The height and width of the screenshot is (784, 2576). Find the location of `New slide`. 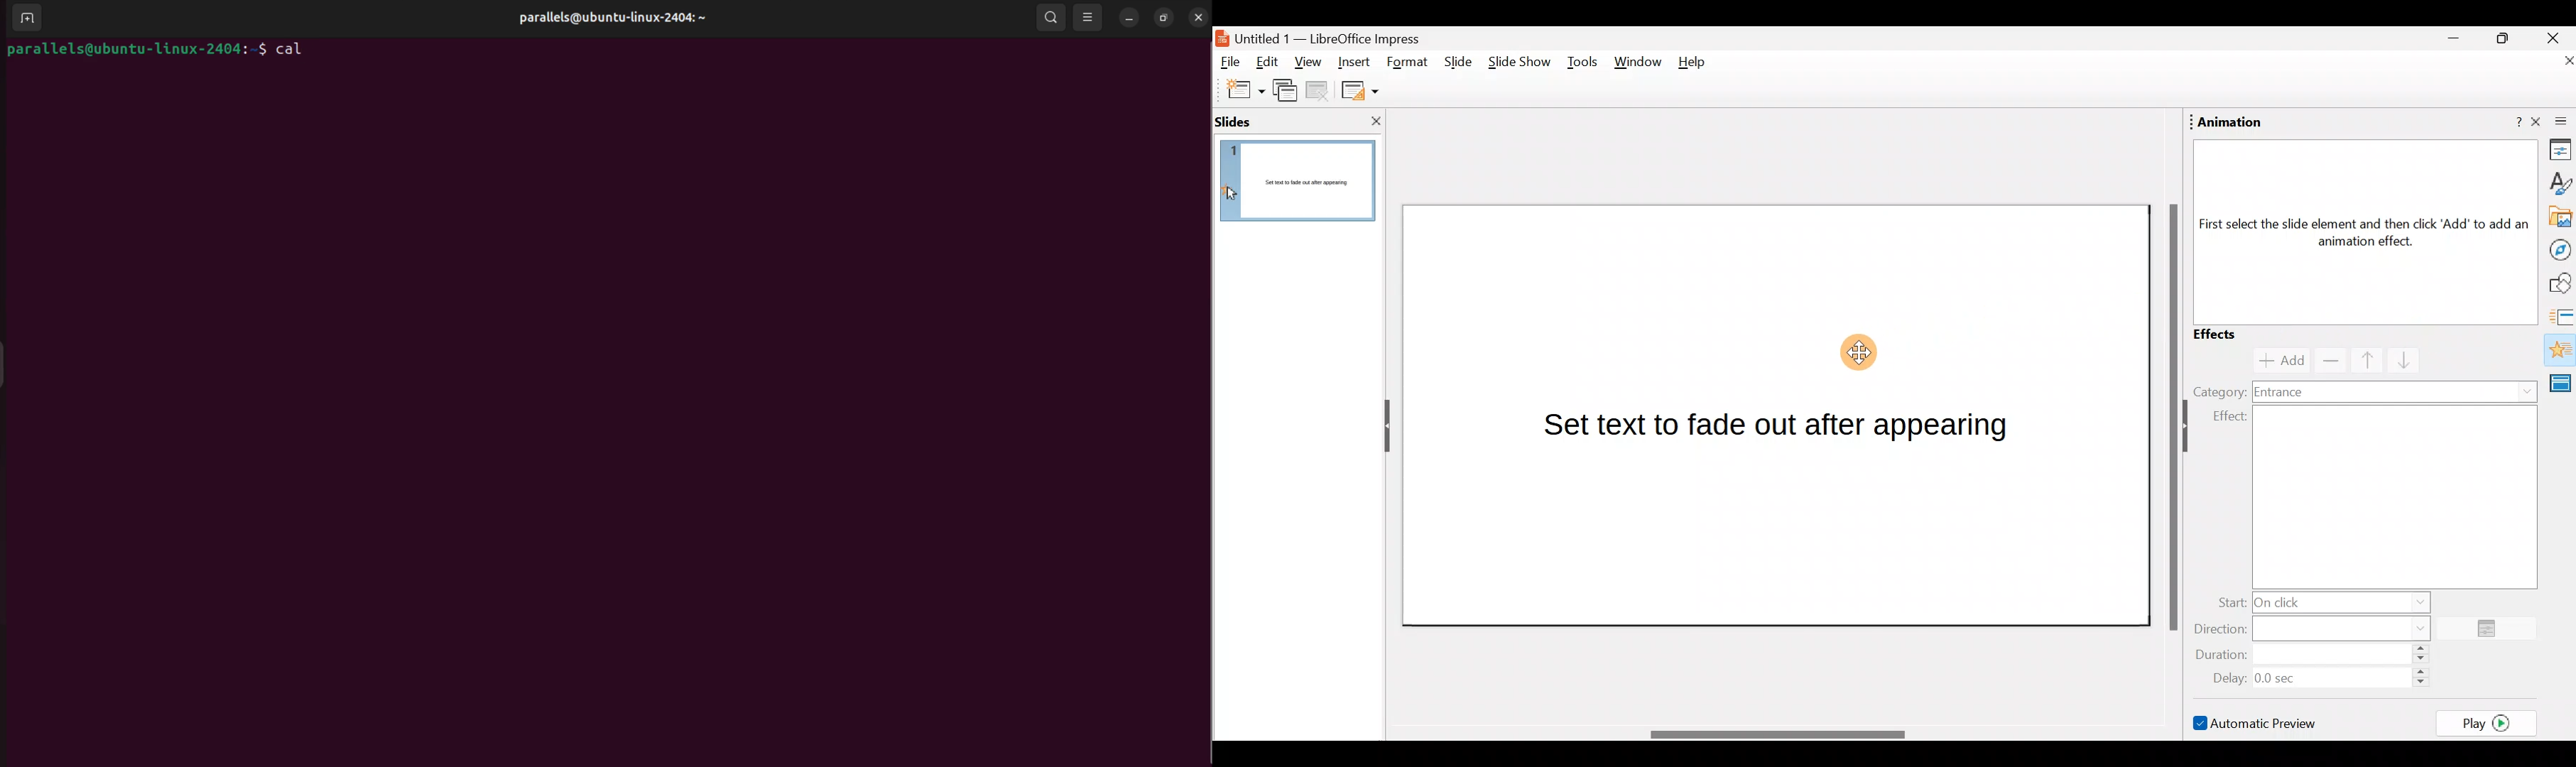

New slide is located at coordinates (1239, 90).